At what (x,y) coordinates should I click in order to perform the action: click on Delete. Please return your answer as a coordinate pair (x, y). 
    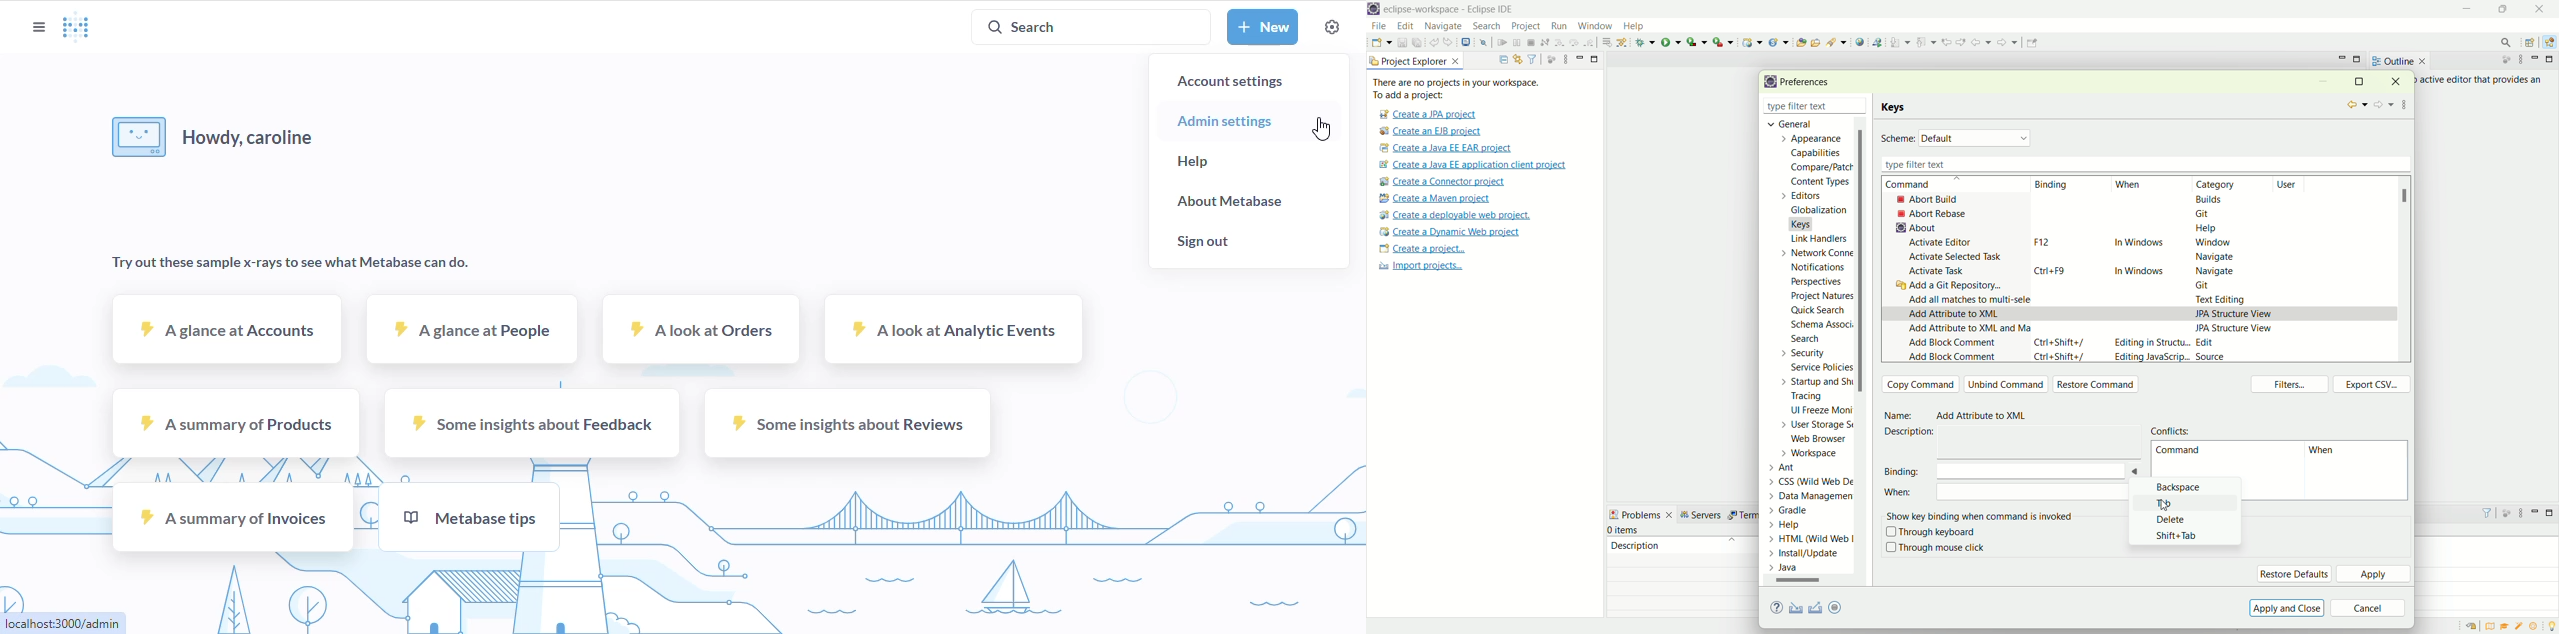
    Looking at the image, I should click on (2177, 520).